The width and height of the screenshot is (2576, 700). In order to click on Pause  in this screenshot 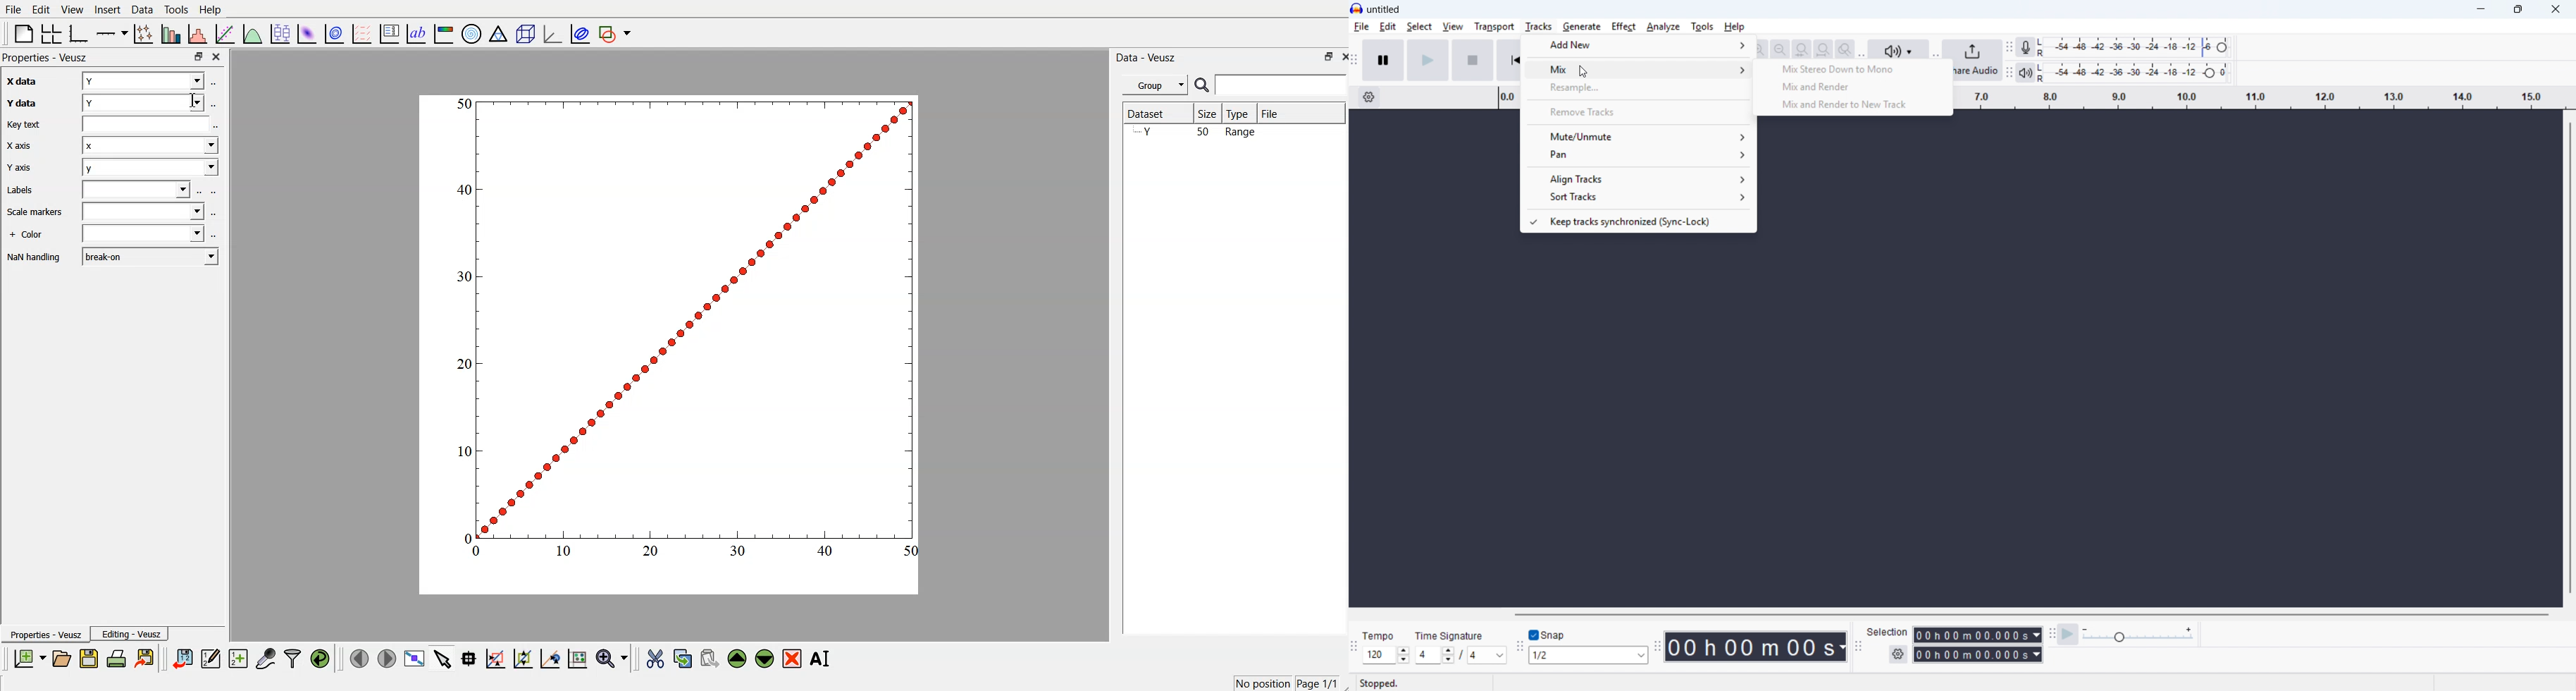, I will do `click(1384, 60)`.